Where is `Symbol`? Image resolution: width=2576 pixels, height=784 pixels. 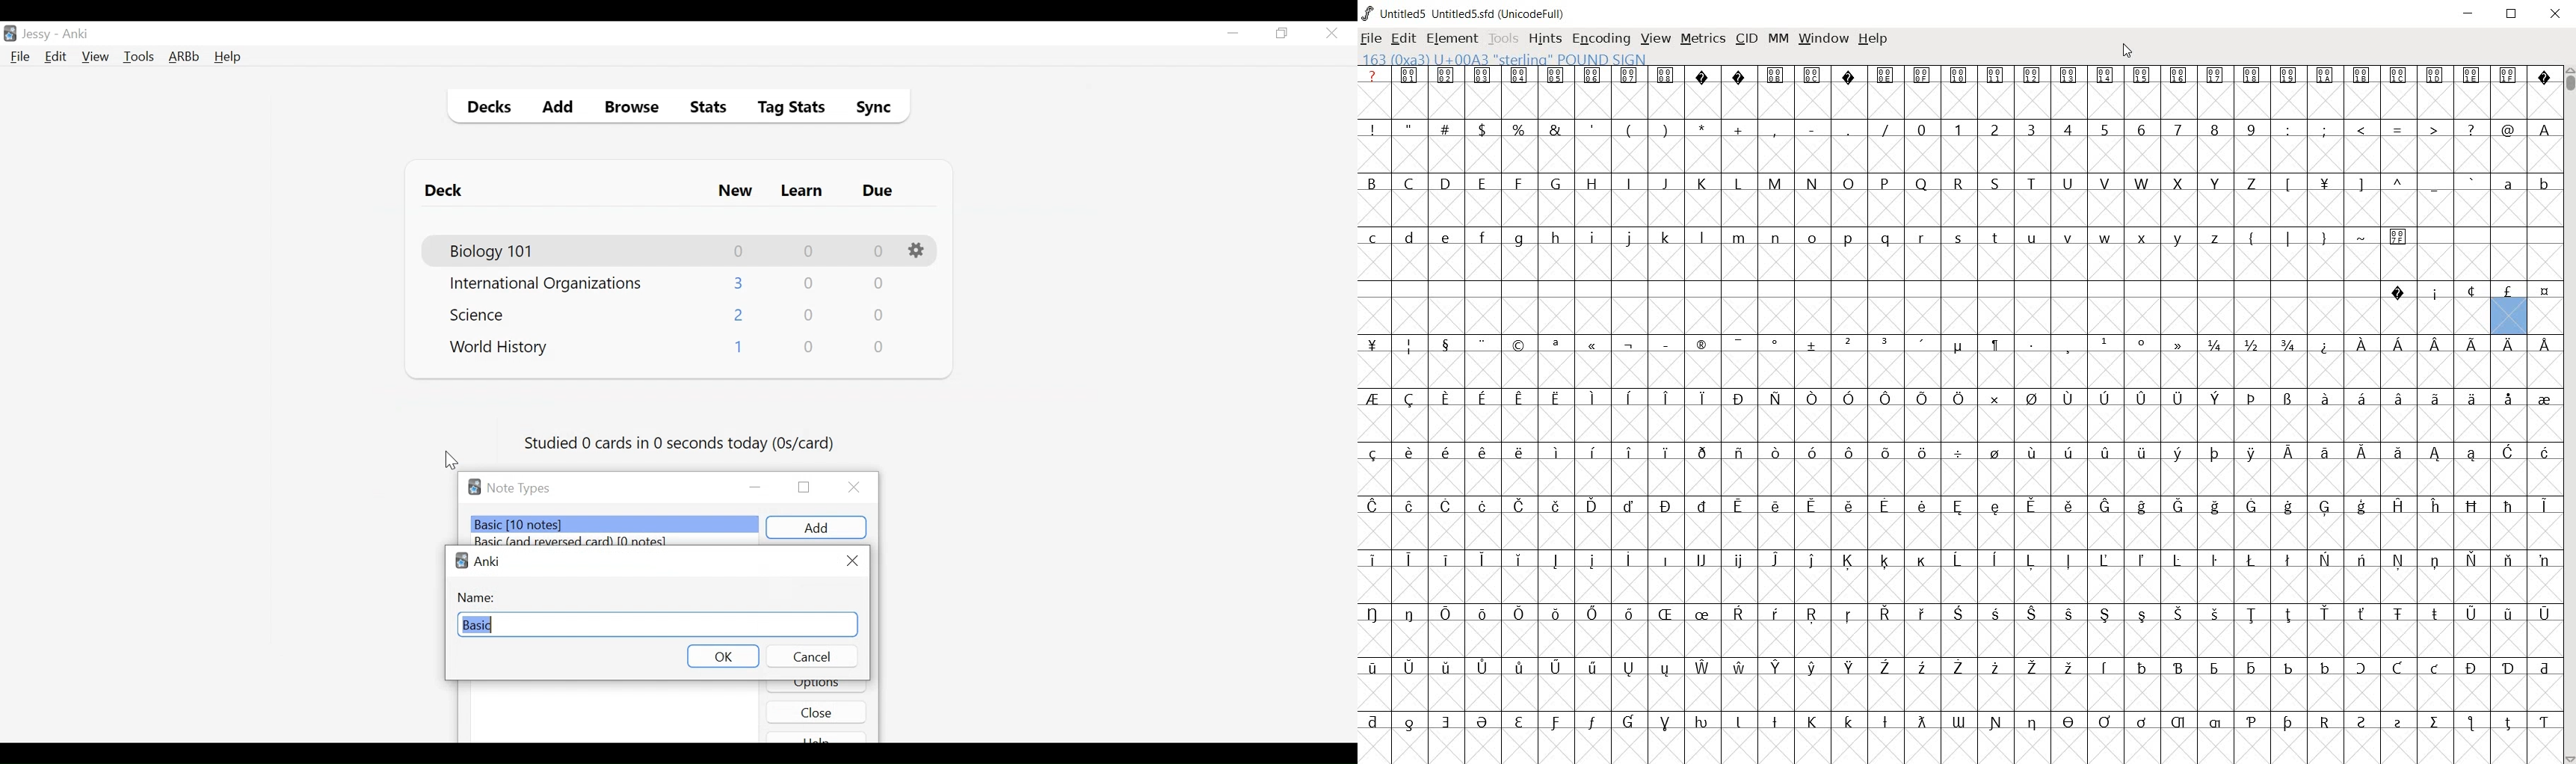 Symbol is located at coordinates (1484, 724).